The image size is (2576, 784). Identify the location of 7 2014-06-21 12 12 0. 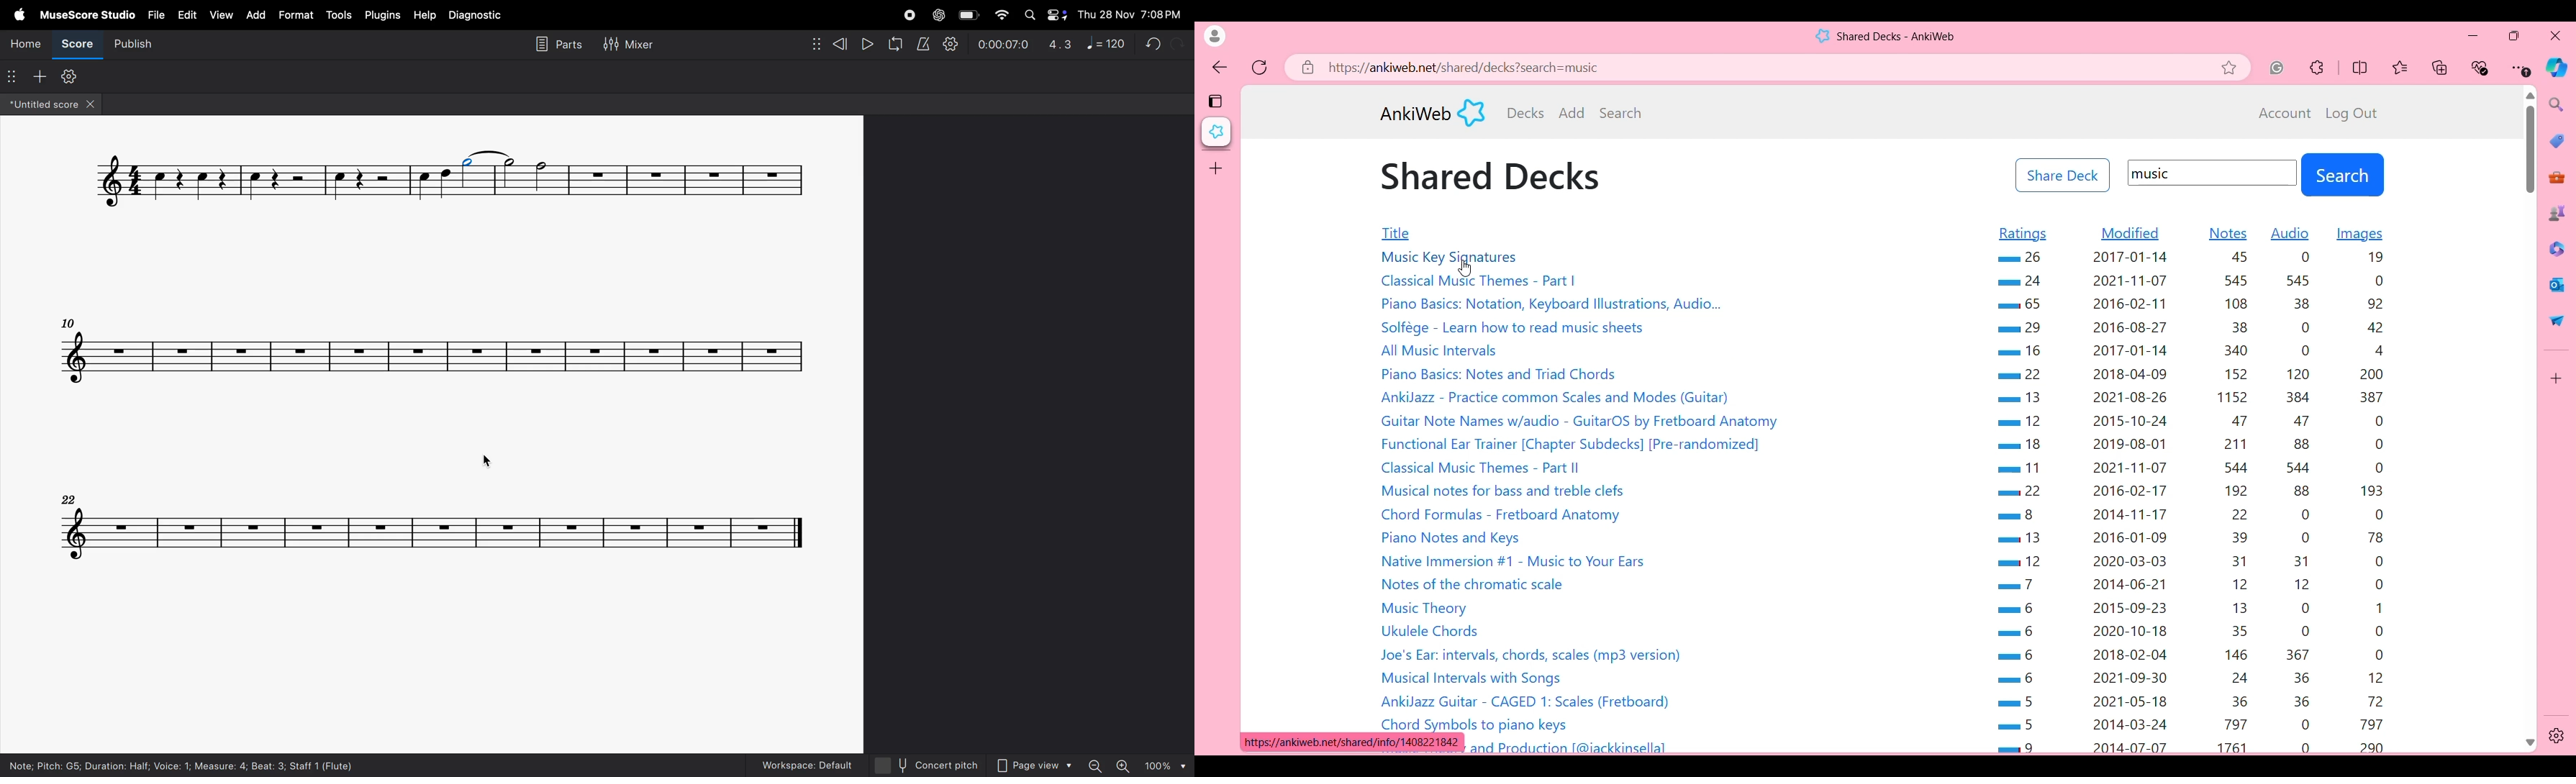
(2198, 584).